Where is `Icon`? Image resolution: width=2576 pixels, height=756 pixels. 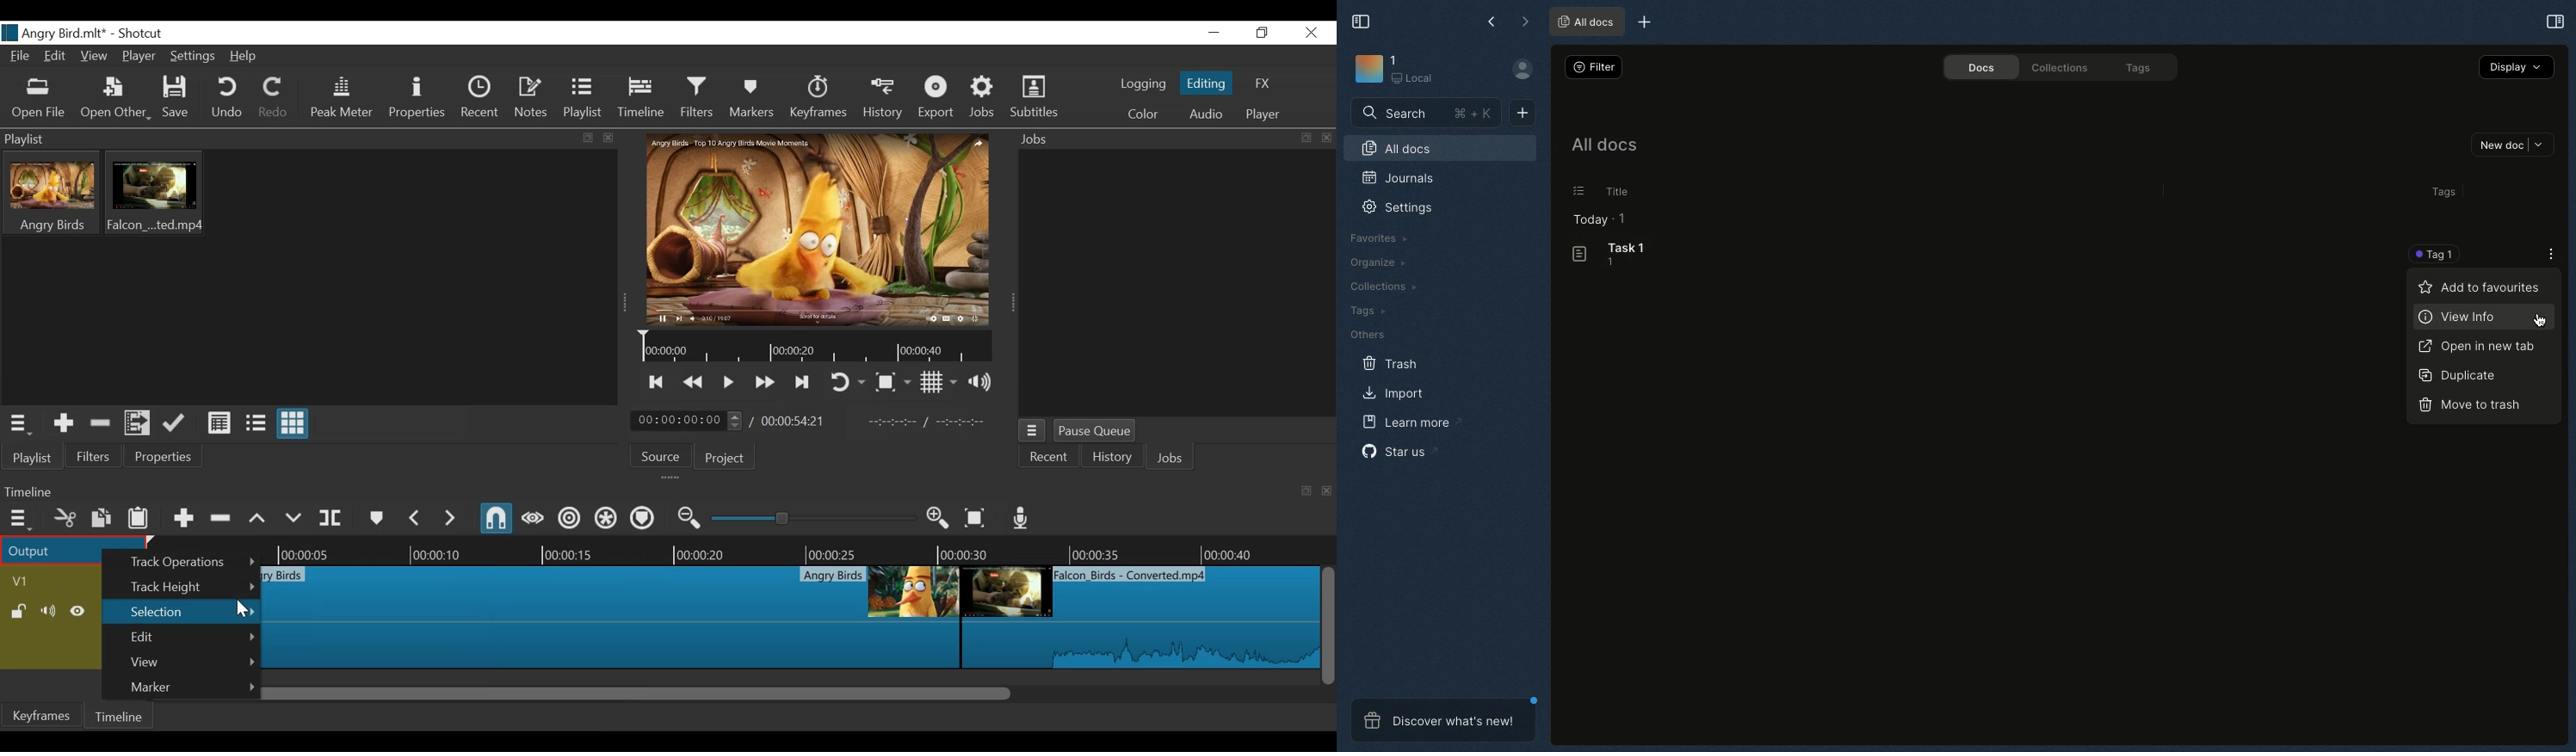
Icon is located at coordinates (1366, 68).